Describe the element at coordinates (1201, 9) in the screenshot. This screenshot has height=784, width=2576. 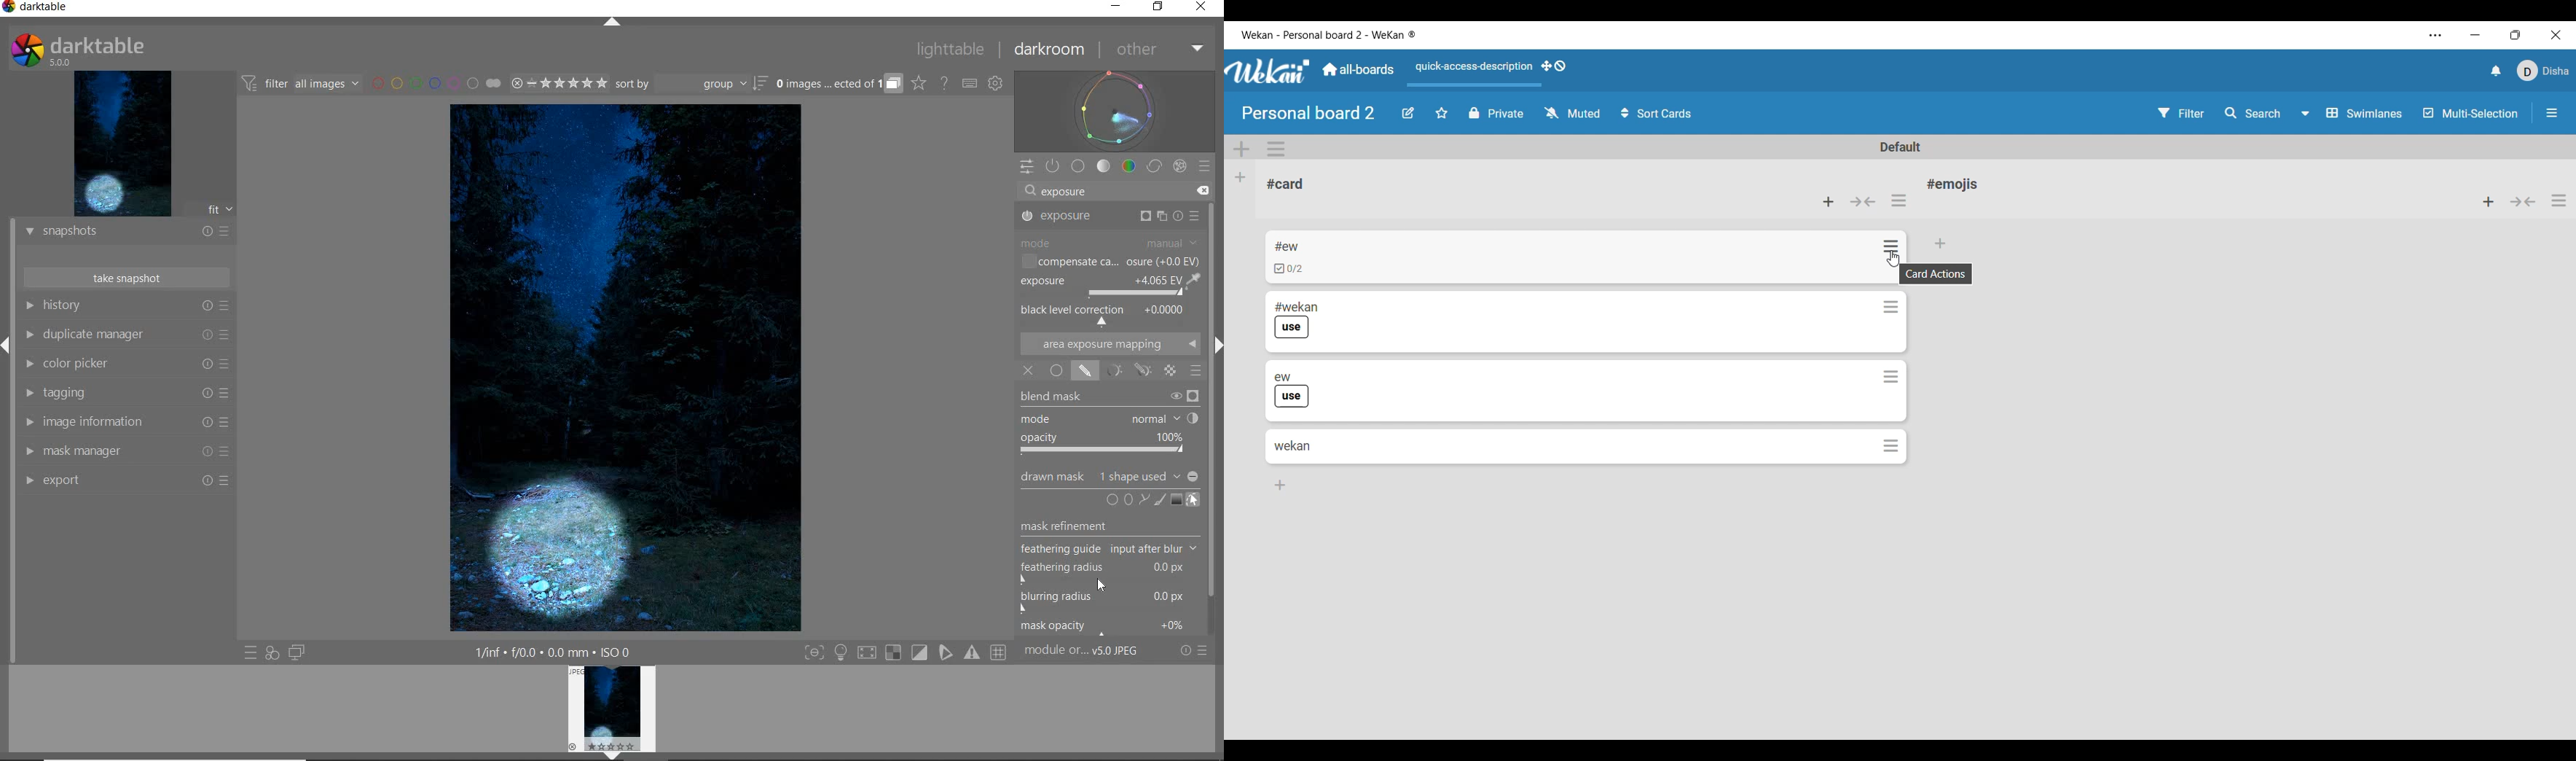
I see `CLOSE` at that location.